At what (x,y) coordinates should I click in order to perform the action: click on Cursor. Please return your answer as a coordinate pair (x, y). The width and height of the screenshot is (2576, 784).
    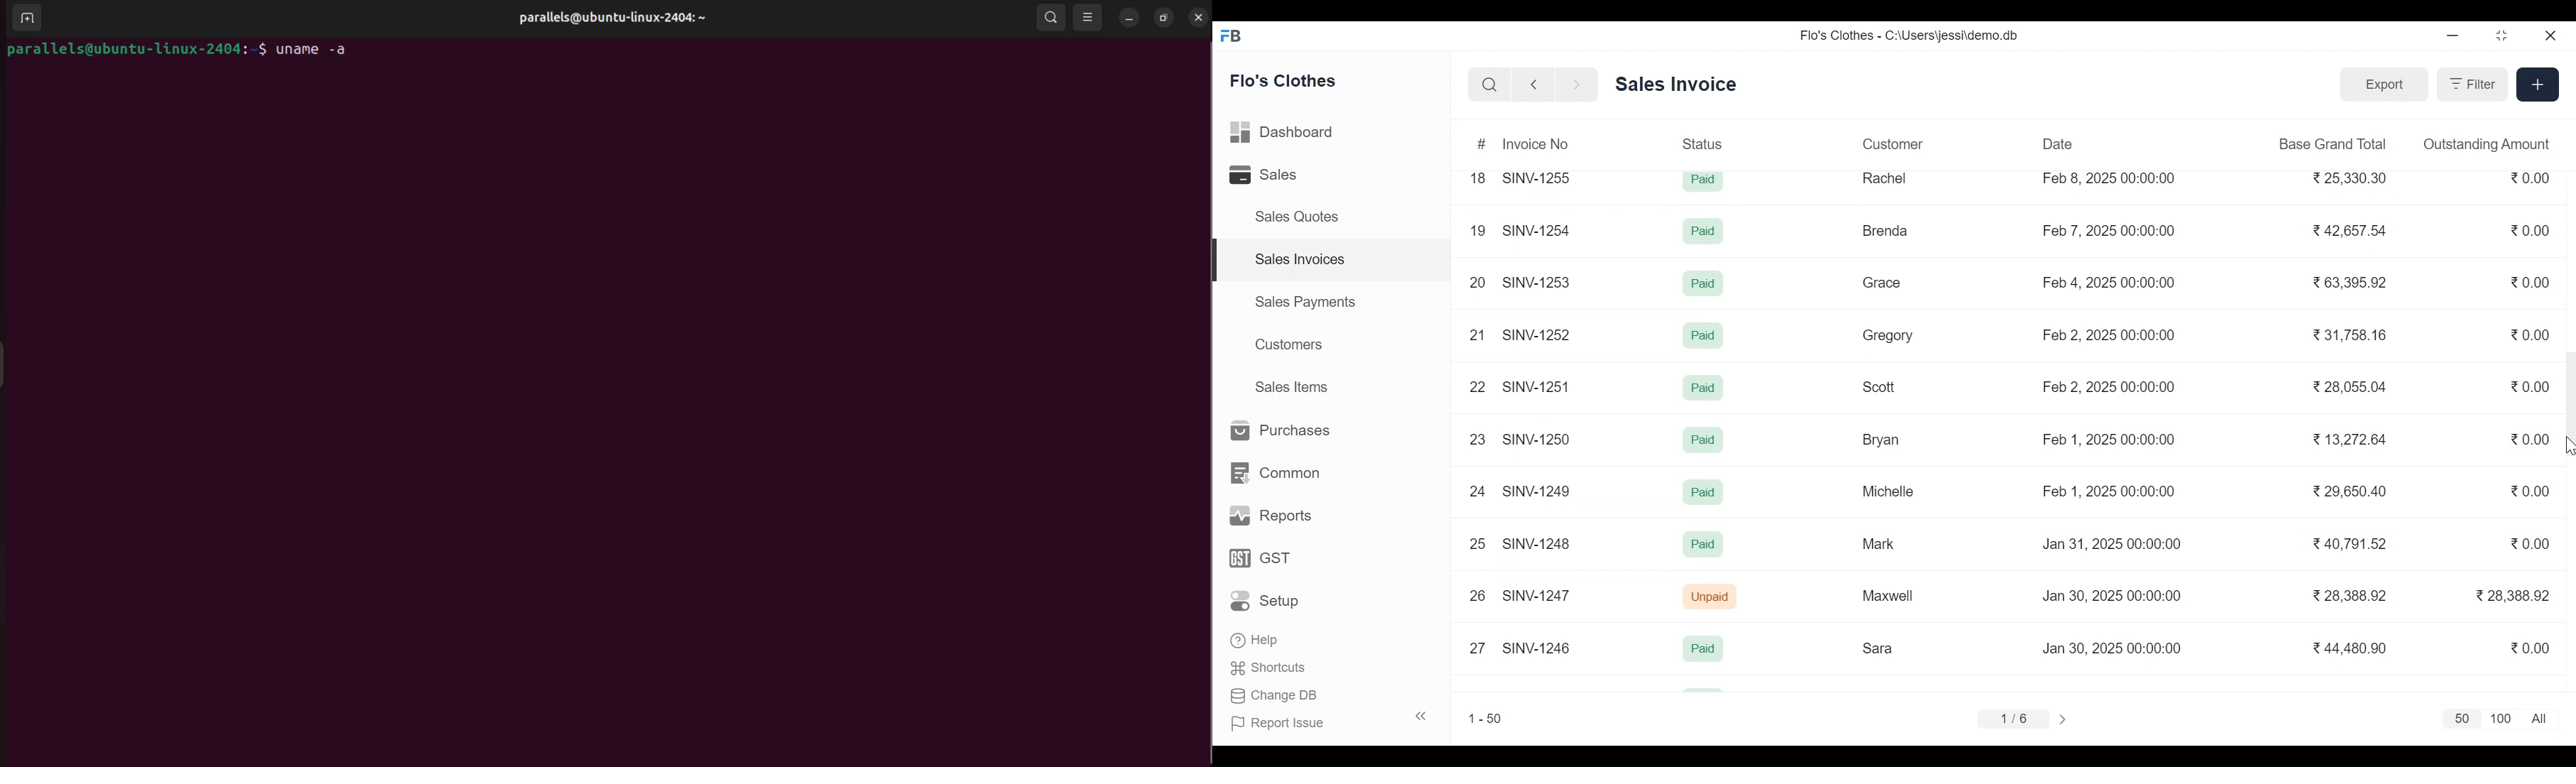
    Looking at the image, I should click on (2567, 447).